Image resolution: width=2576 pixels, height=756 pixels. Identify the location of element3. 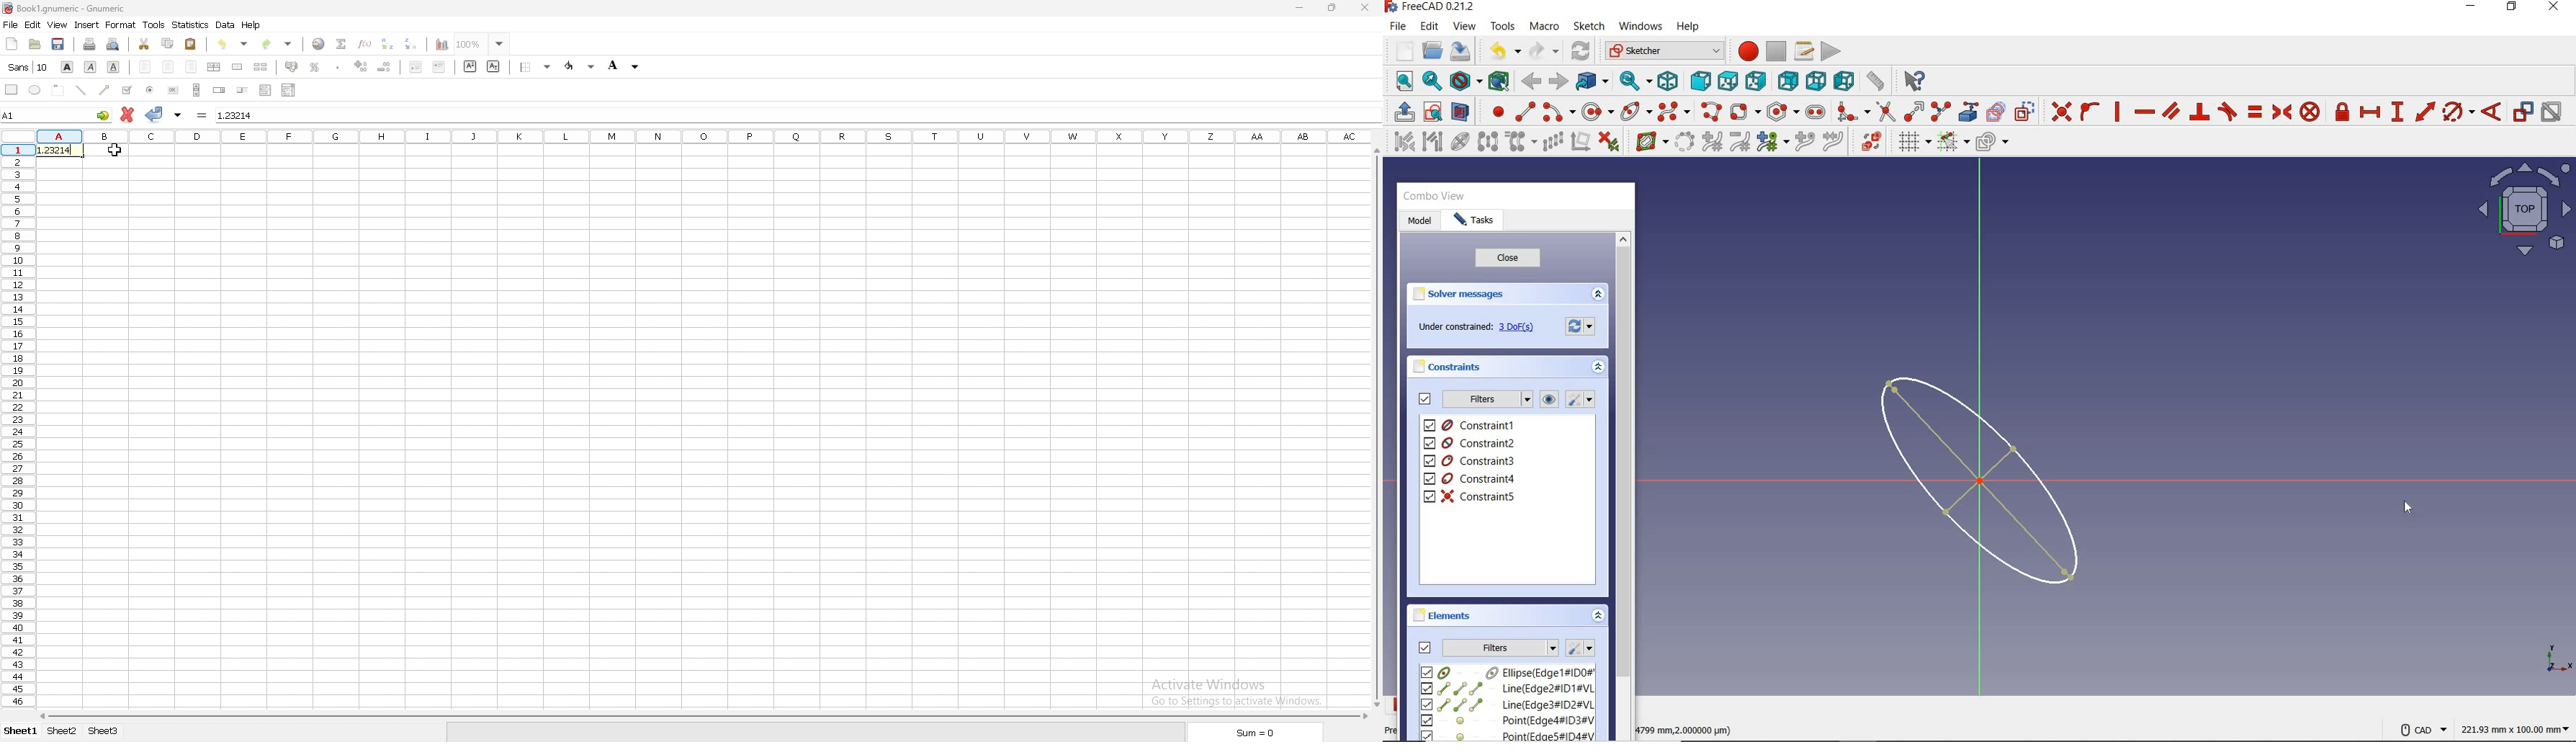
(1507, 704).